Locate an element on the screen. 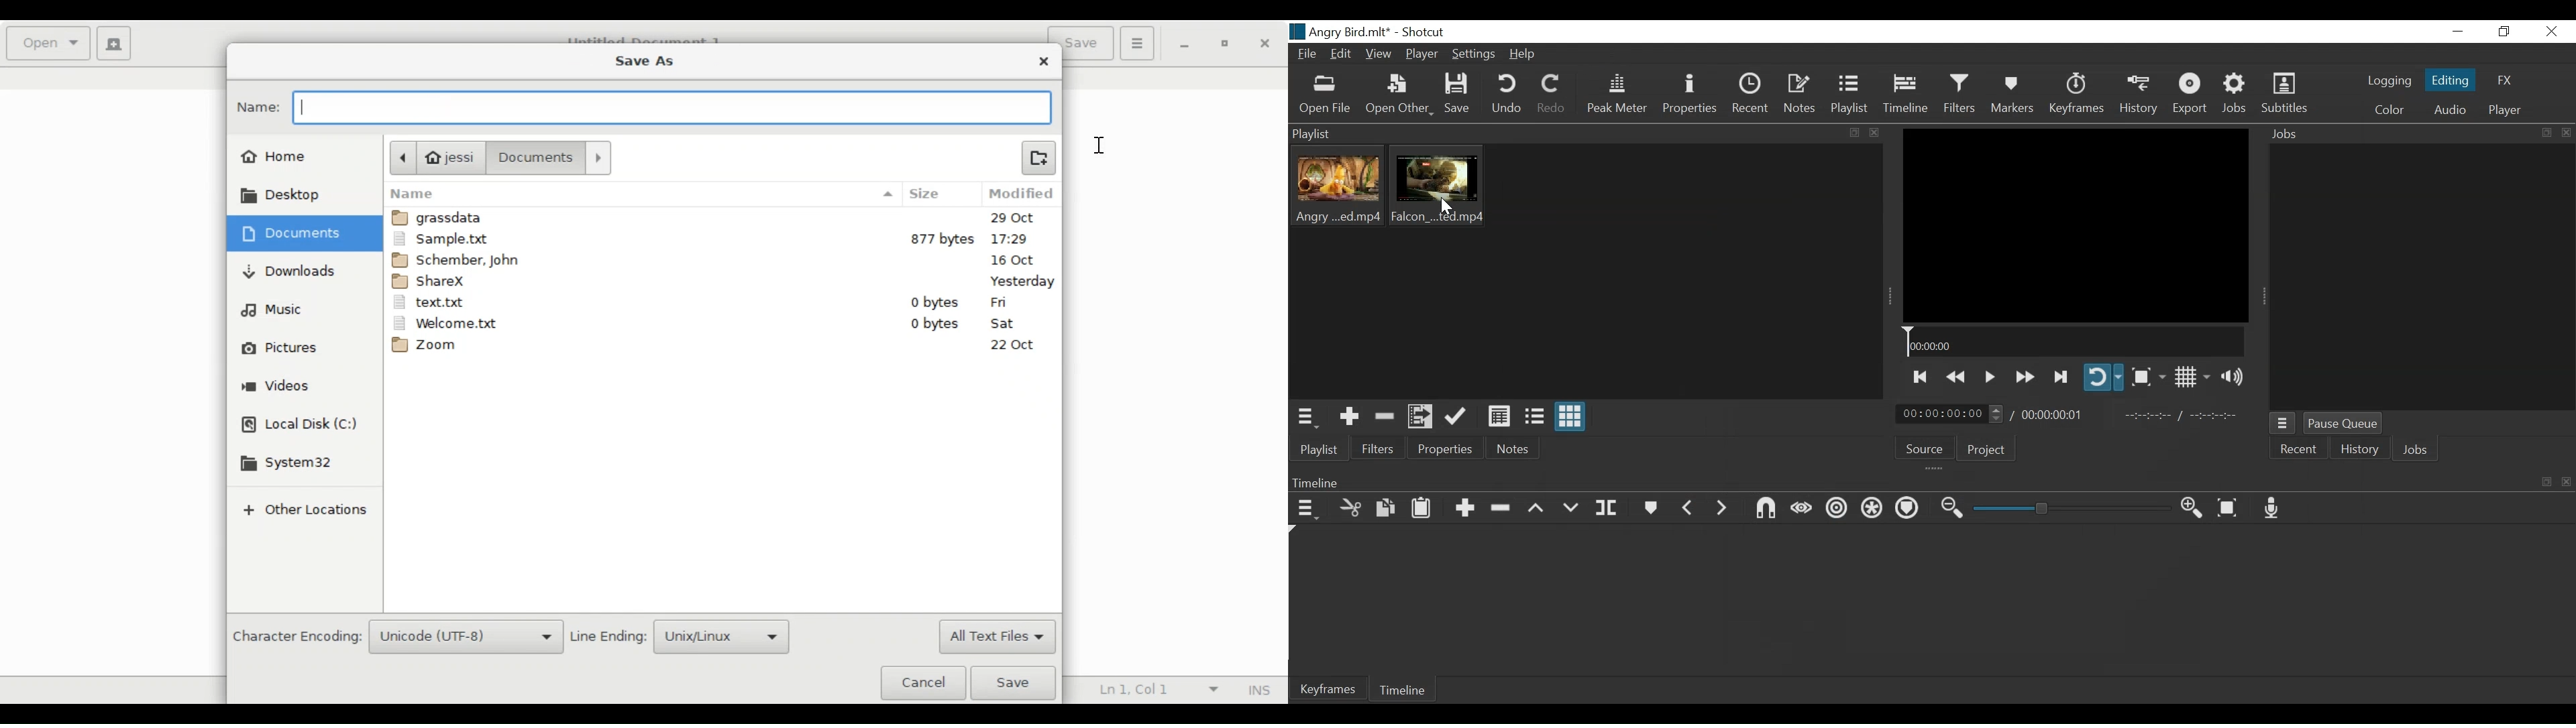 The image size is (2576, 728). Toggle play or pause (Space) is located at coordinates (1988, 378).